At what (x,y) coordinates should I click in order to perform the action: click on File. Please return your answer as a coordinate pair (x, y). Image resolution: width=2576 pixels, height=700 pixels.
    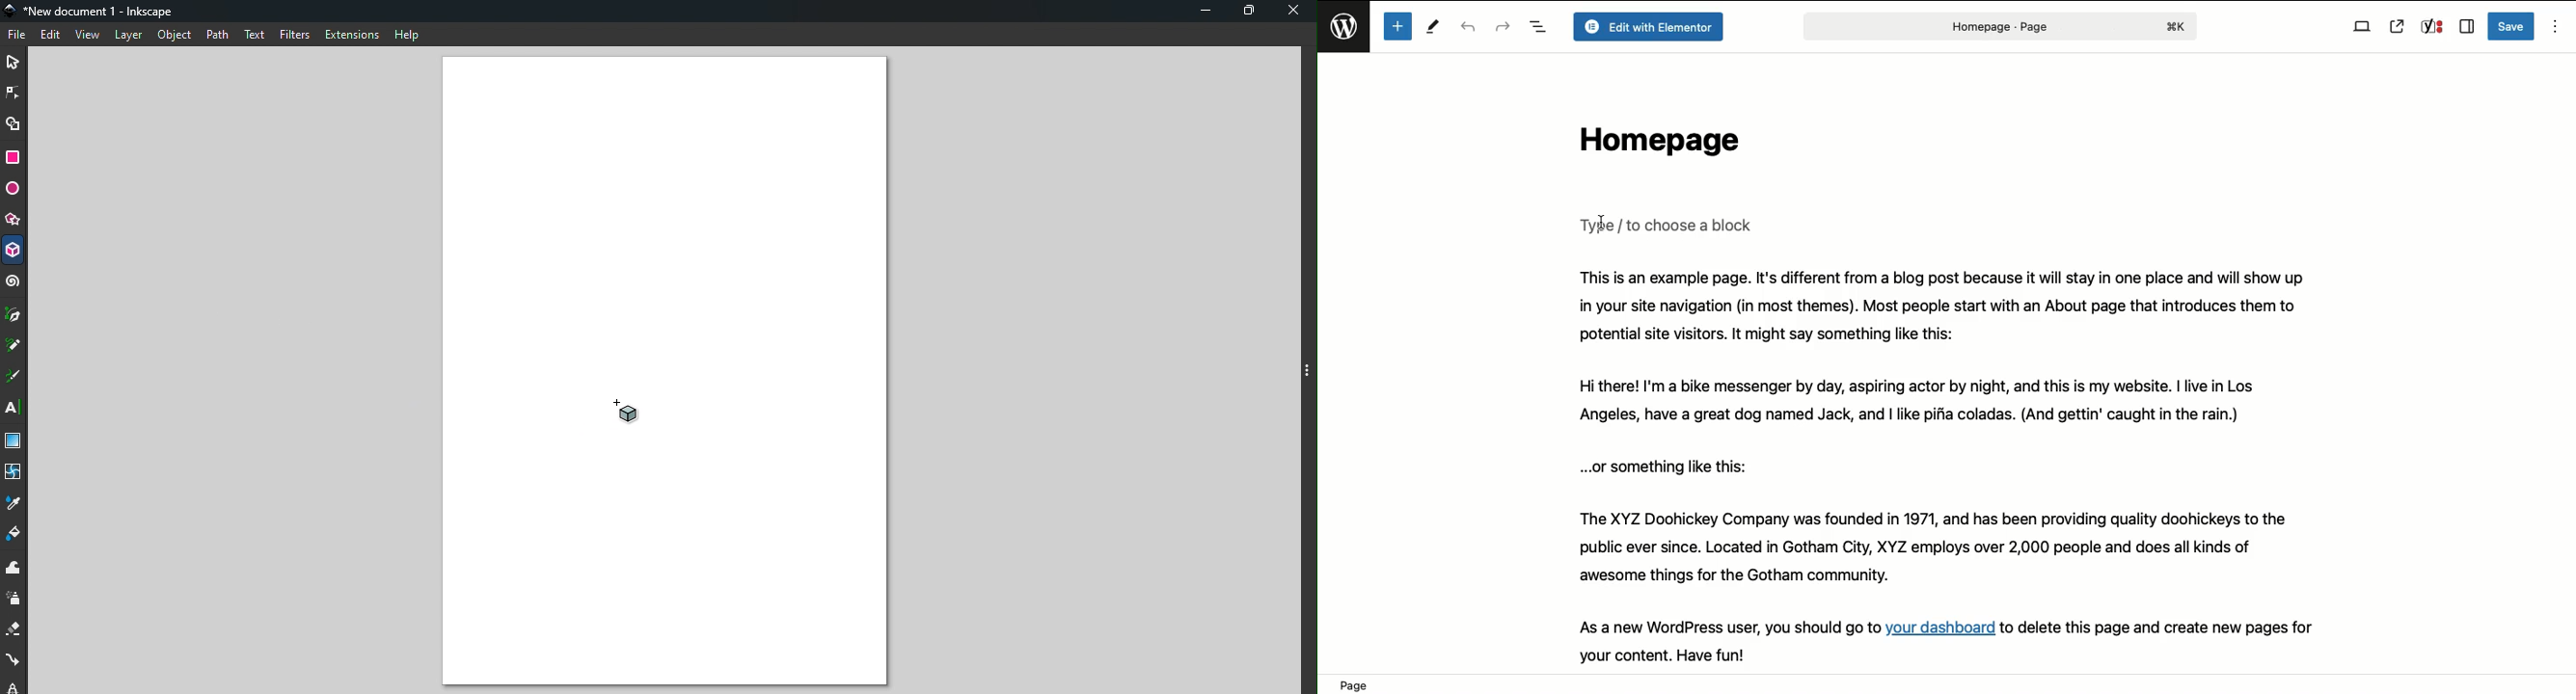
    Looking at the image, I should click on (17, 36).